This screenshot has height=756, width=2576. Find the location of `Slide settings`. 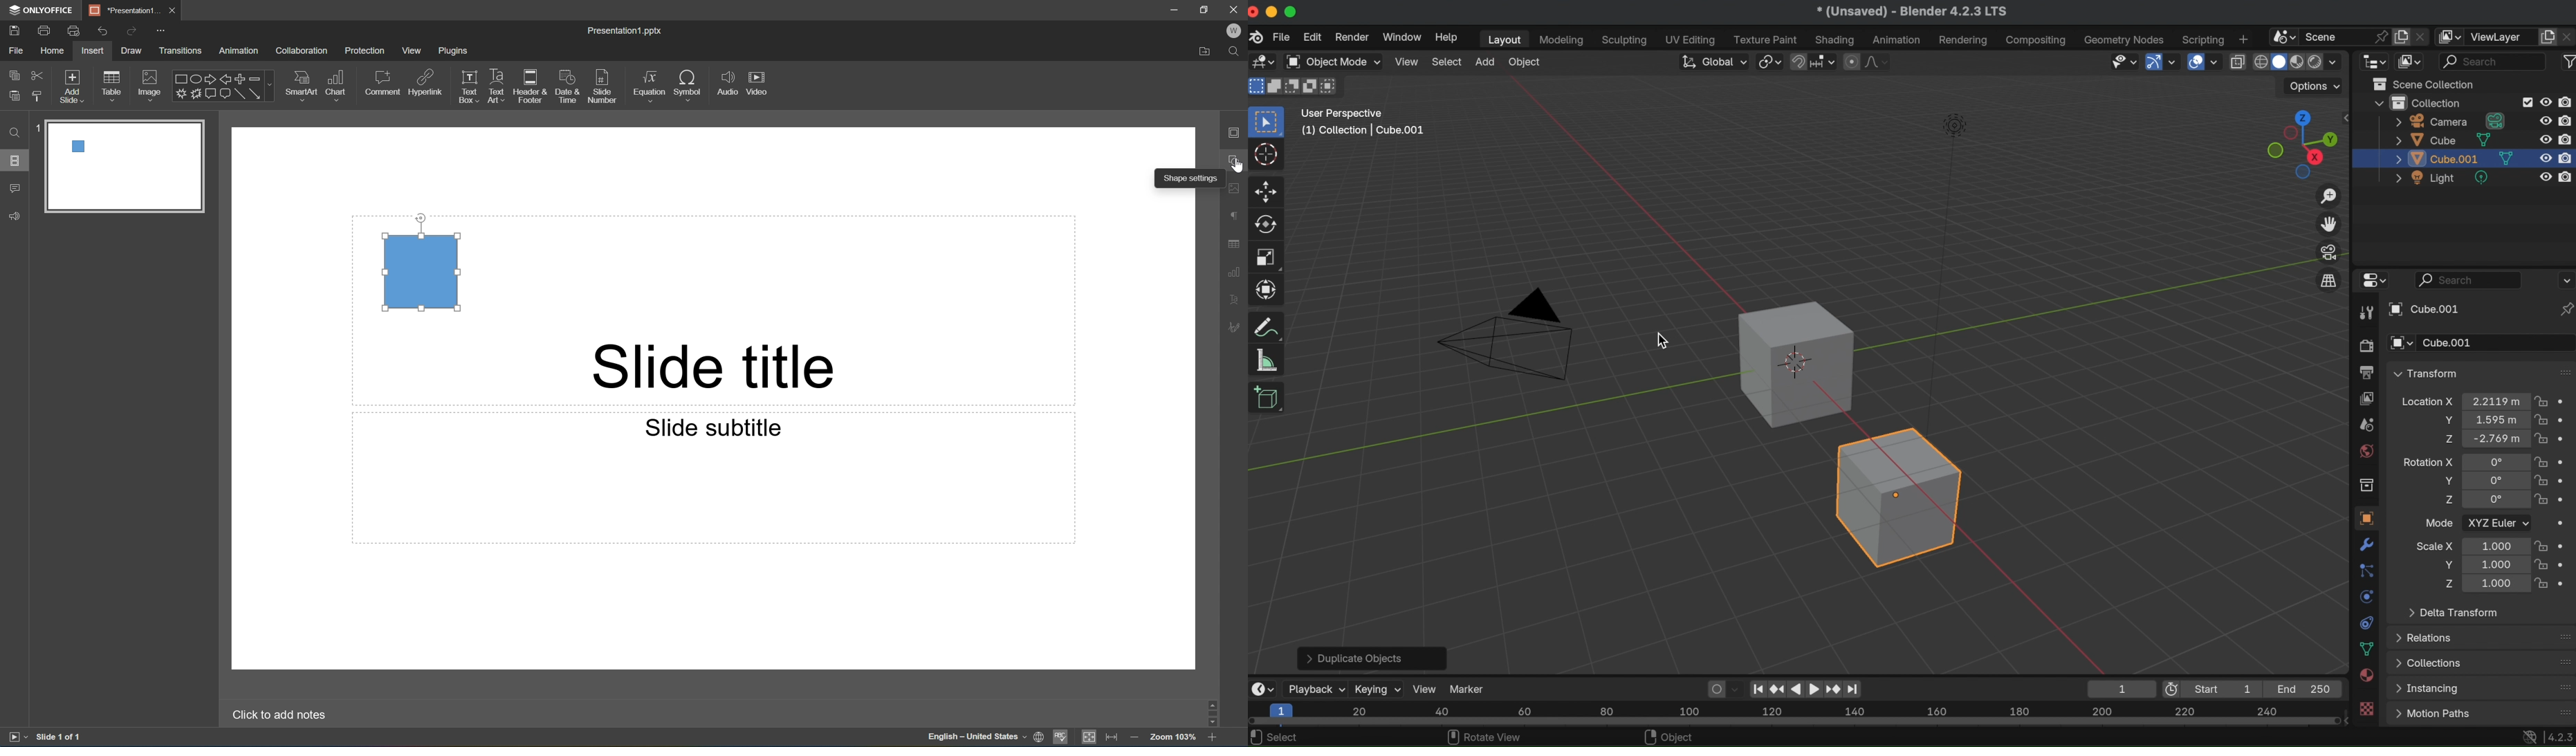

Slide settings is located at coordinates (1238, 132).